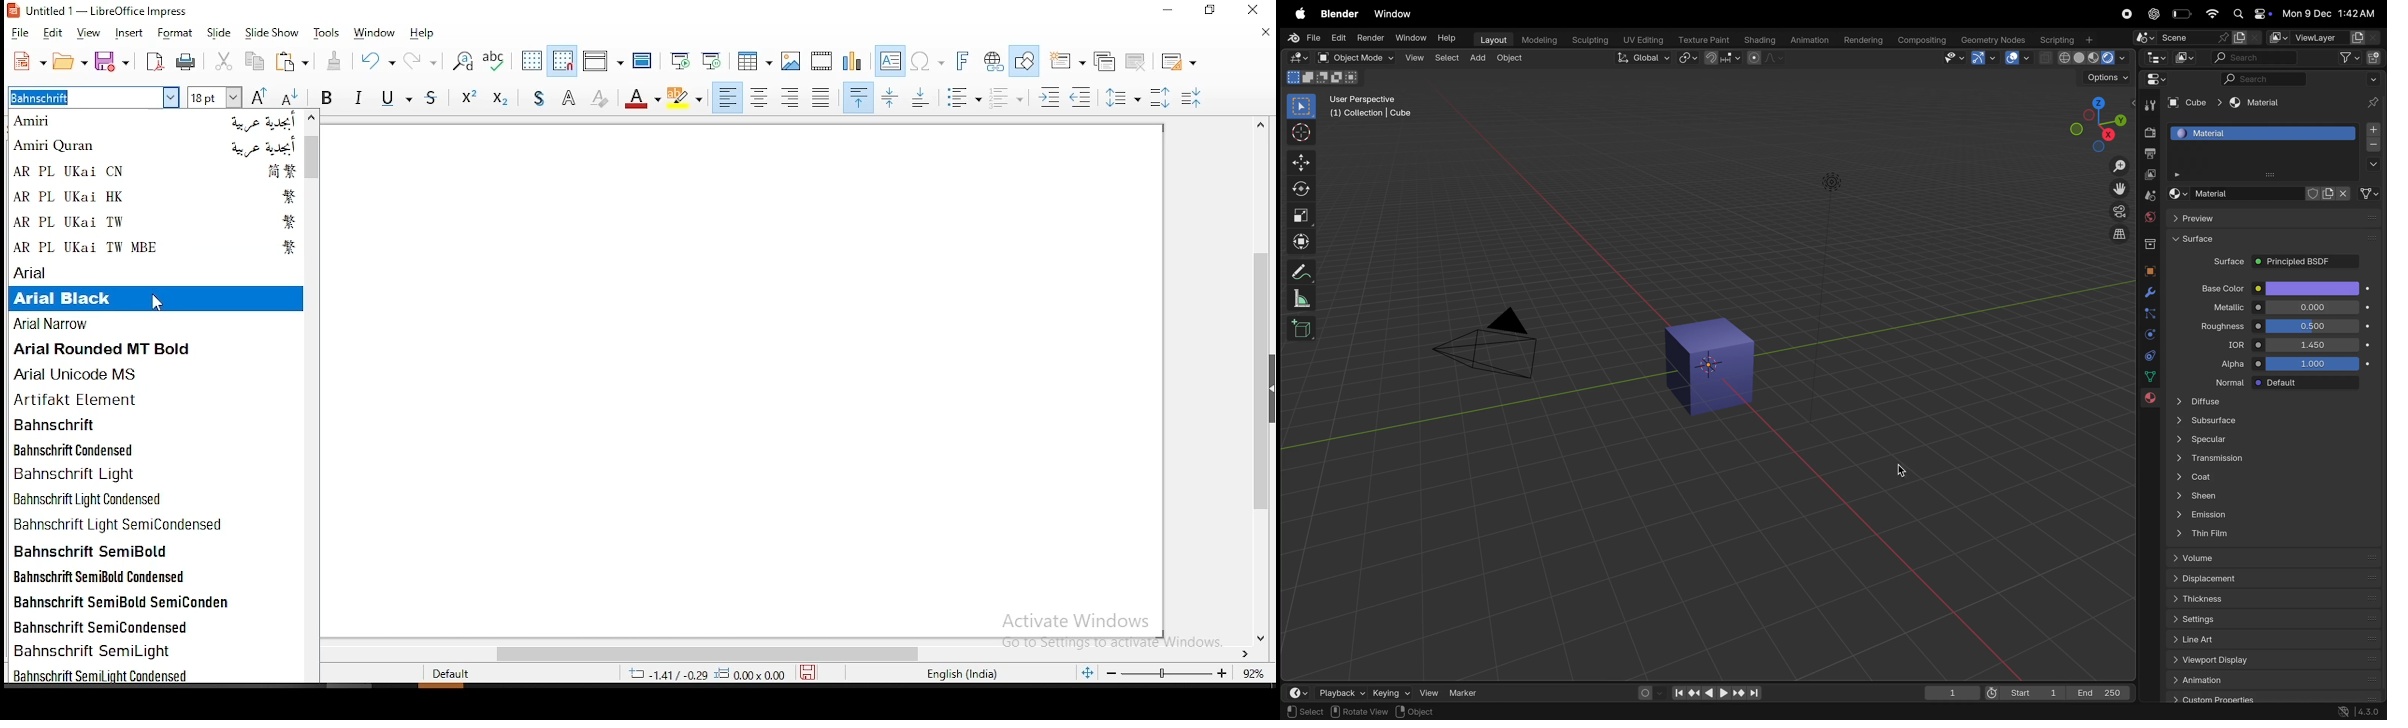 The image size is (2408, 728). I want to click on Preview, so click(2272, 220).